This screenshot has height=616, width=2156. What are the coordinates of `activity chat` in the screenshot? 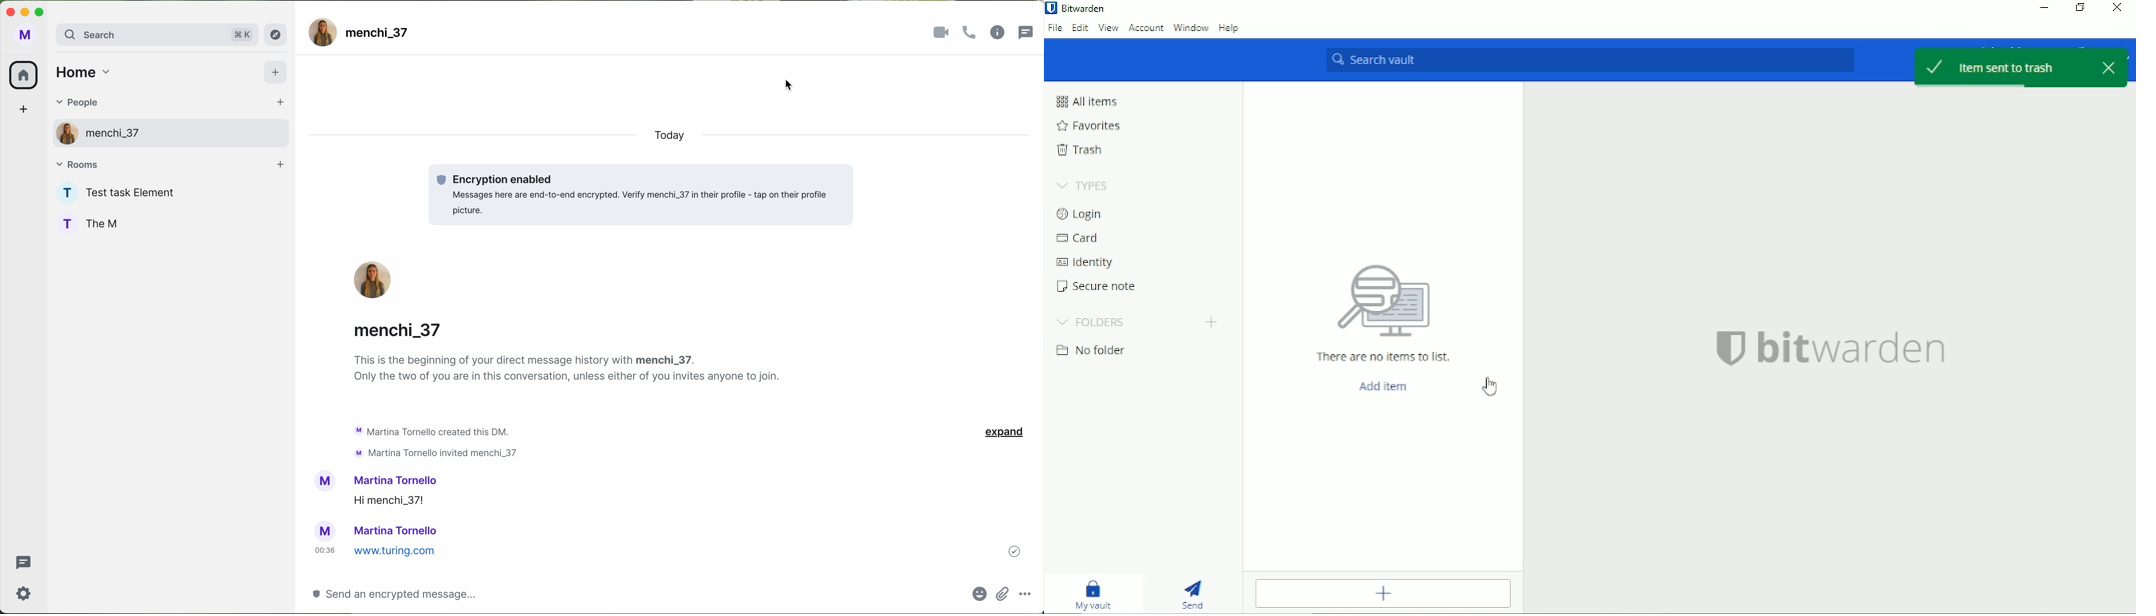 It's located at (436, 441).